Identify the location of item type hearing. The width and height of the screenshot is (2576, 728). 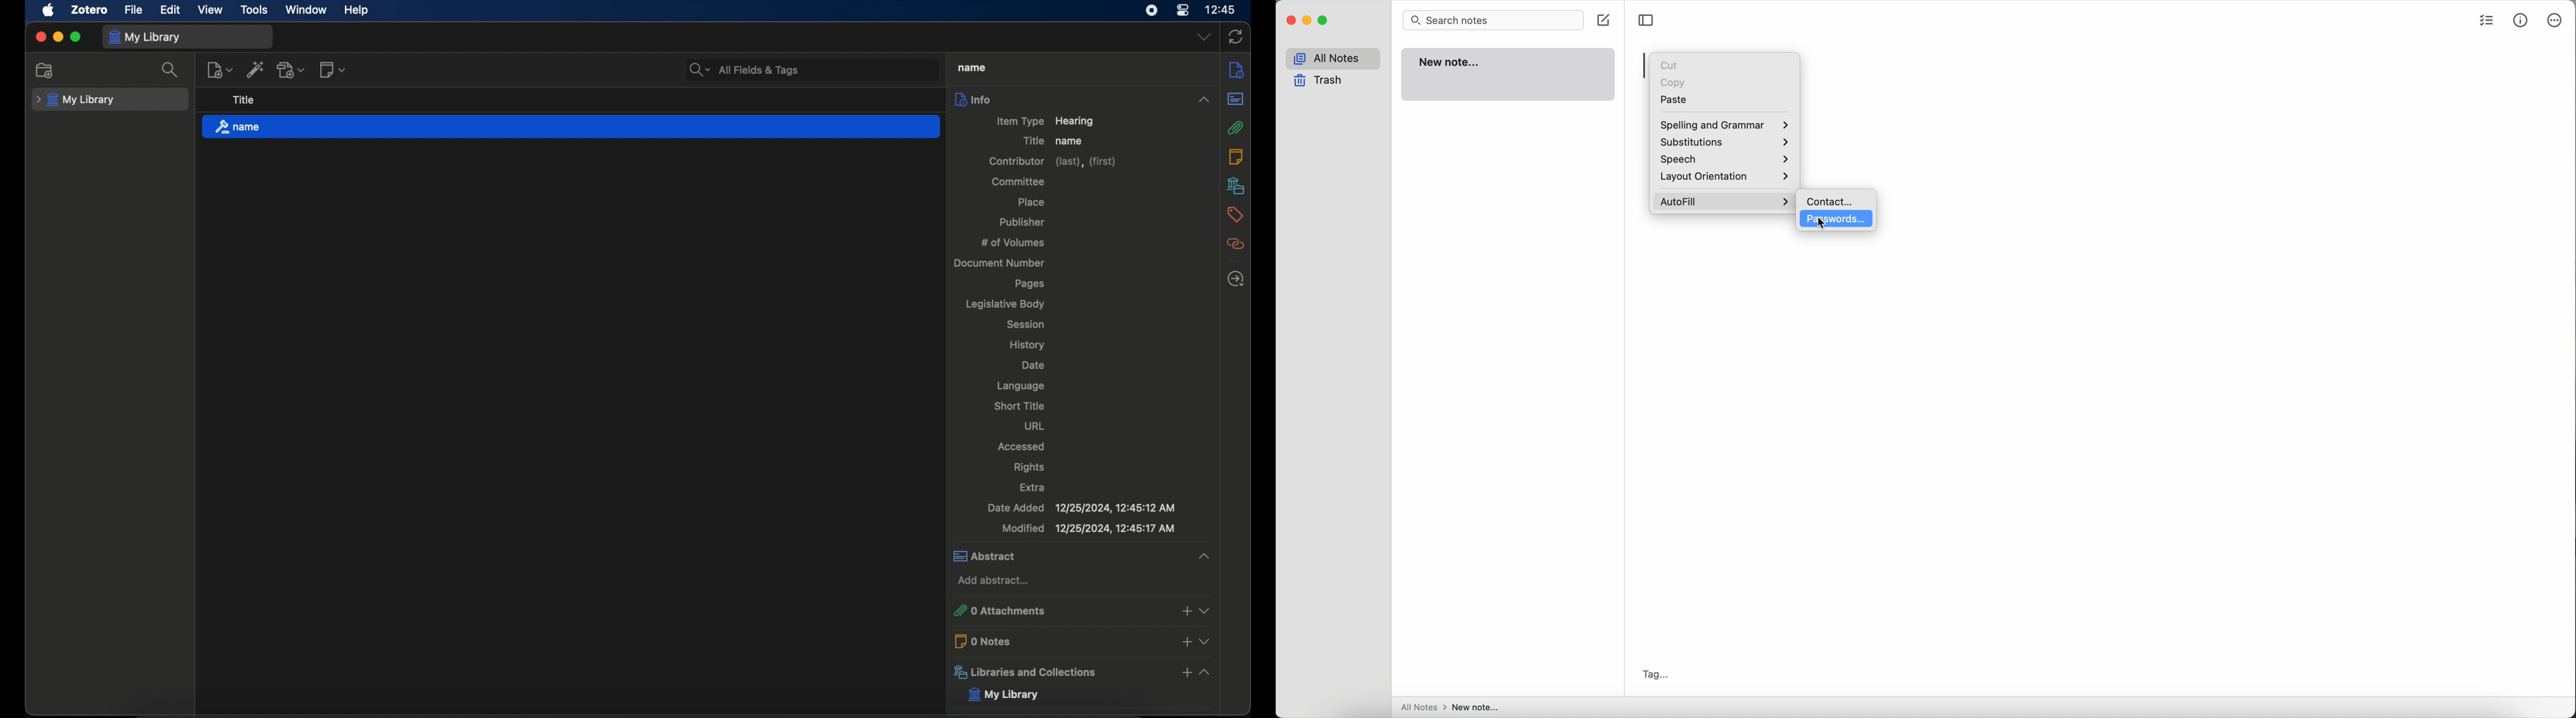
(1044, 122).